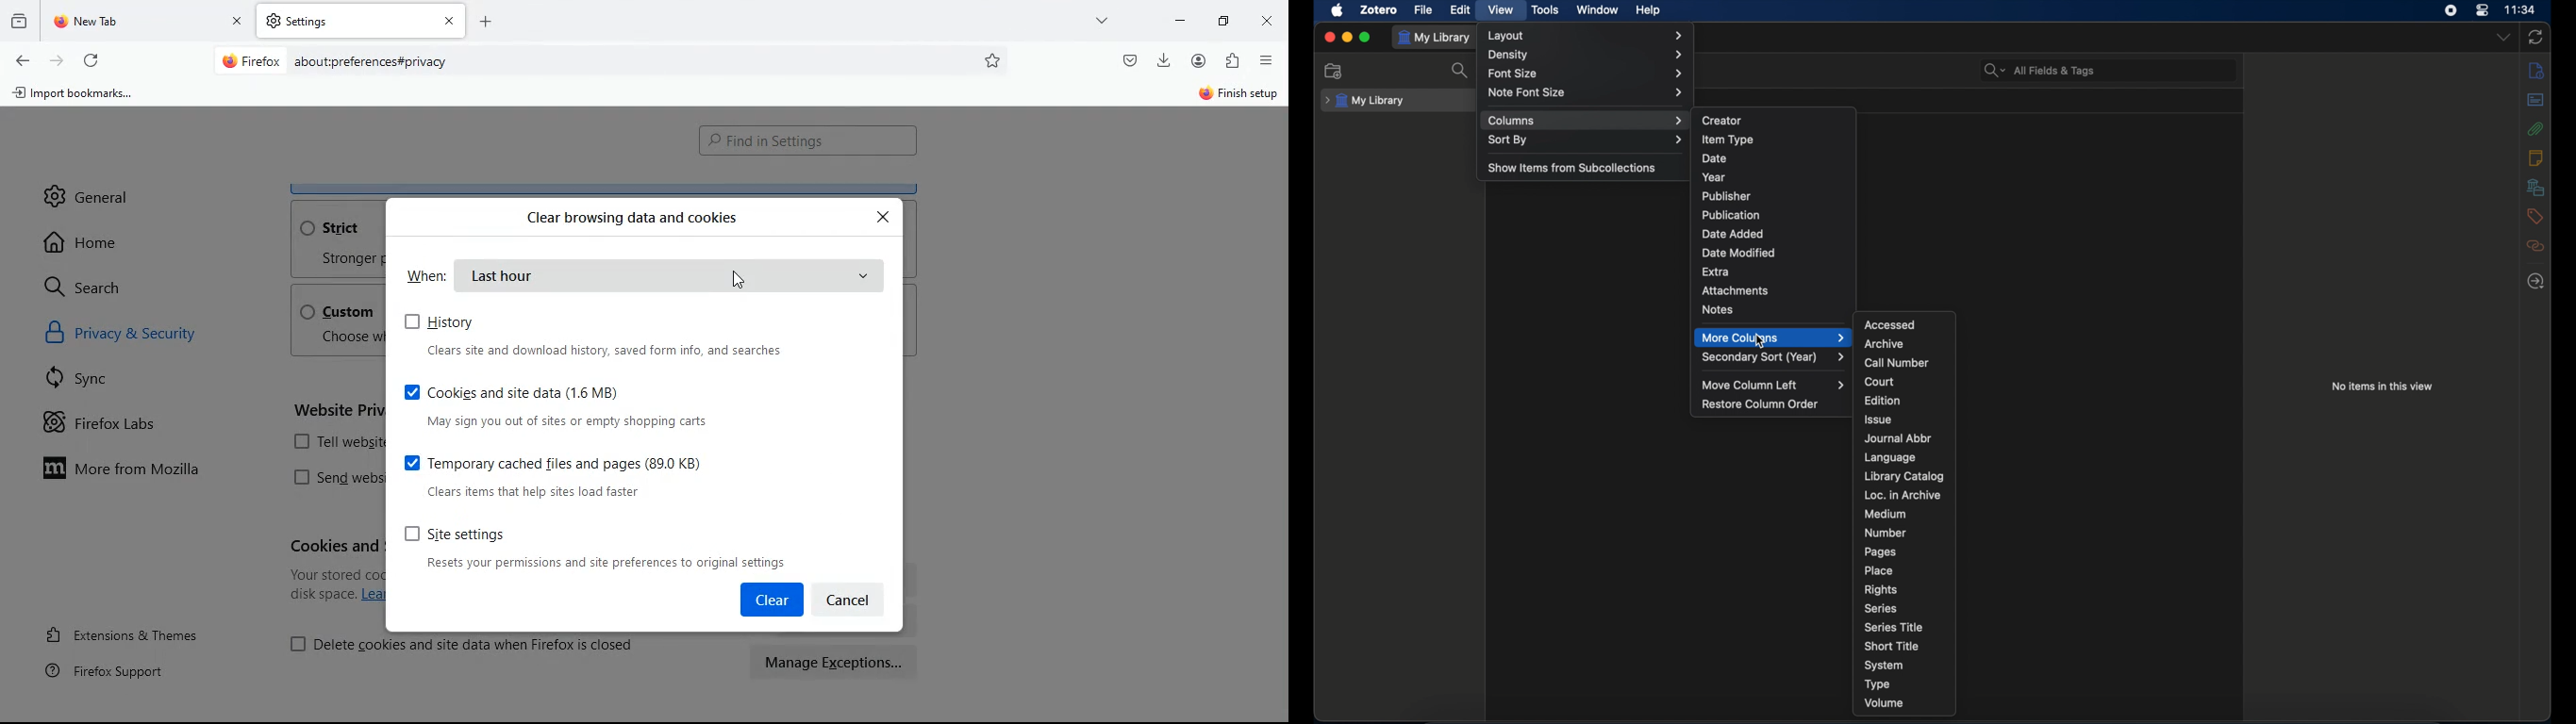 Image resolution: width=2576 pixels, height=728 pixels. What do you see at coordinates (1547, 9) in the screenshot?
I see `tools` at bounding box center [1547, 9].